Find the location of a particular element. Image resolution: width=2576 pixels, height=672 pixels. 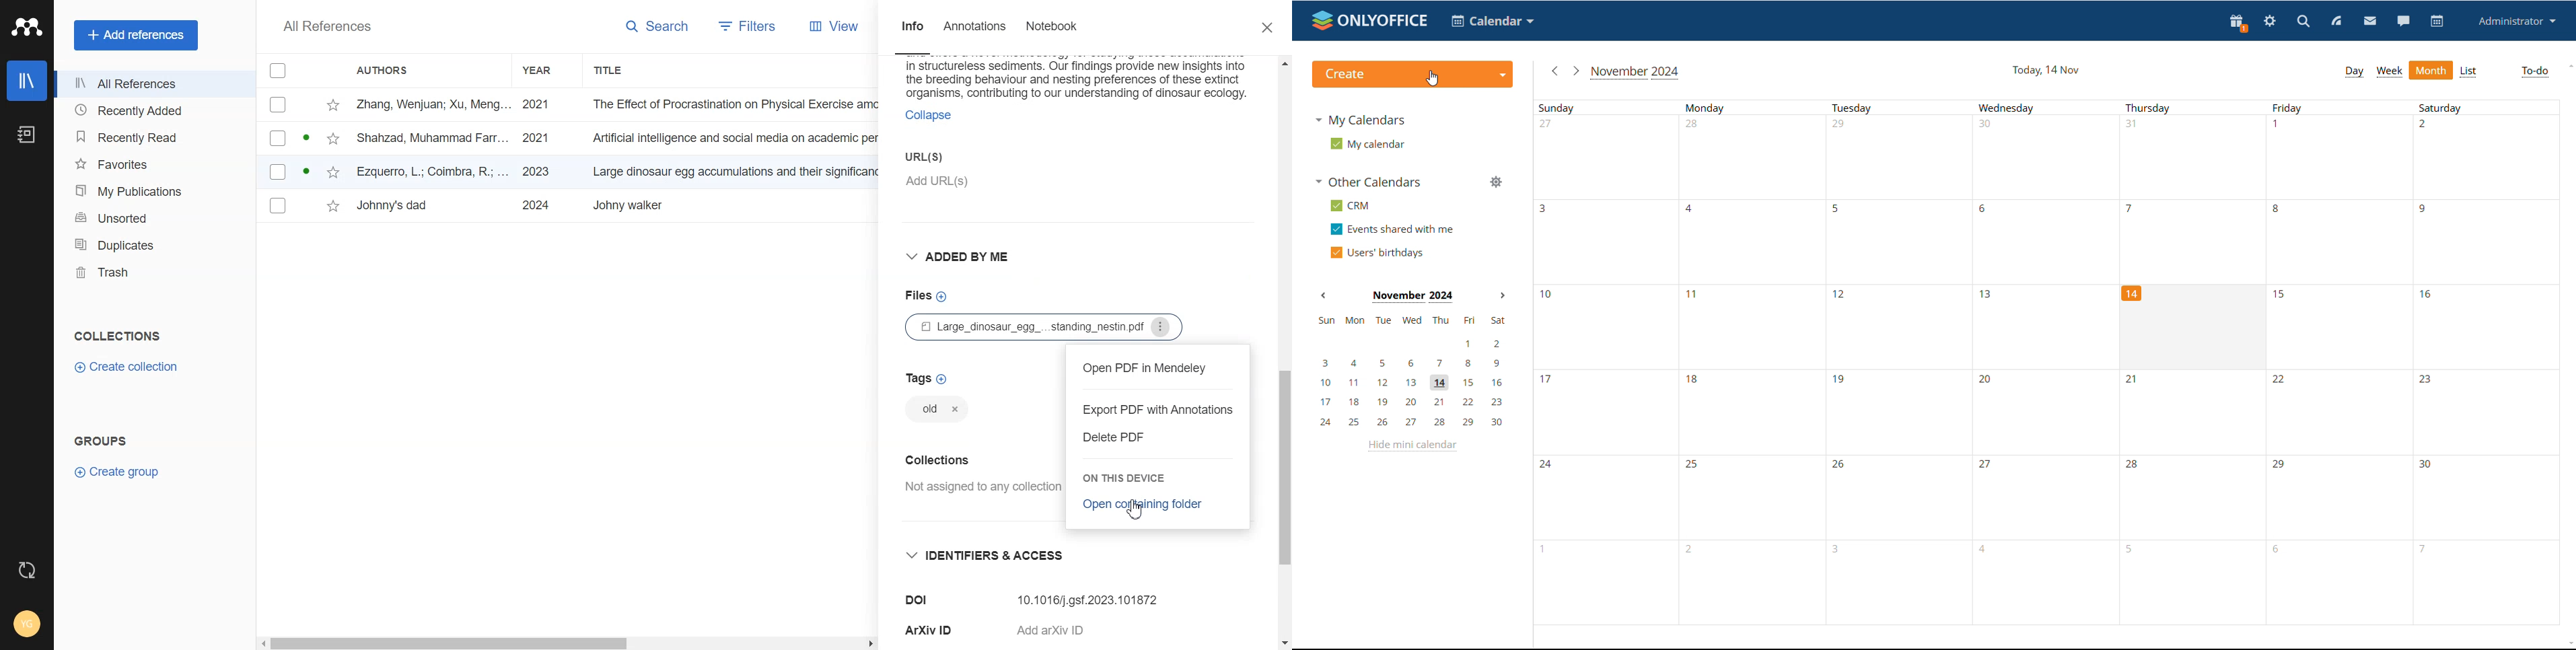

Title is located at coordinates (728, 170).